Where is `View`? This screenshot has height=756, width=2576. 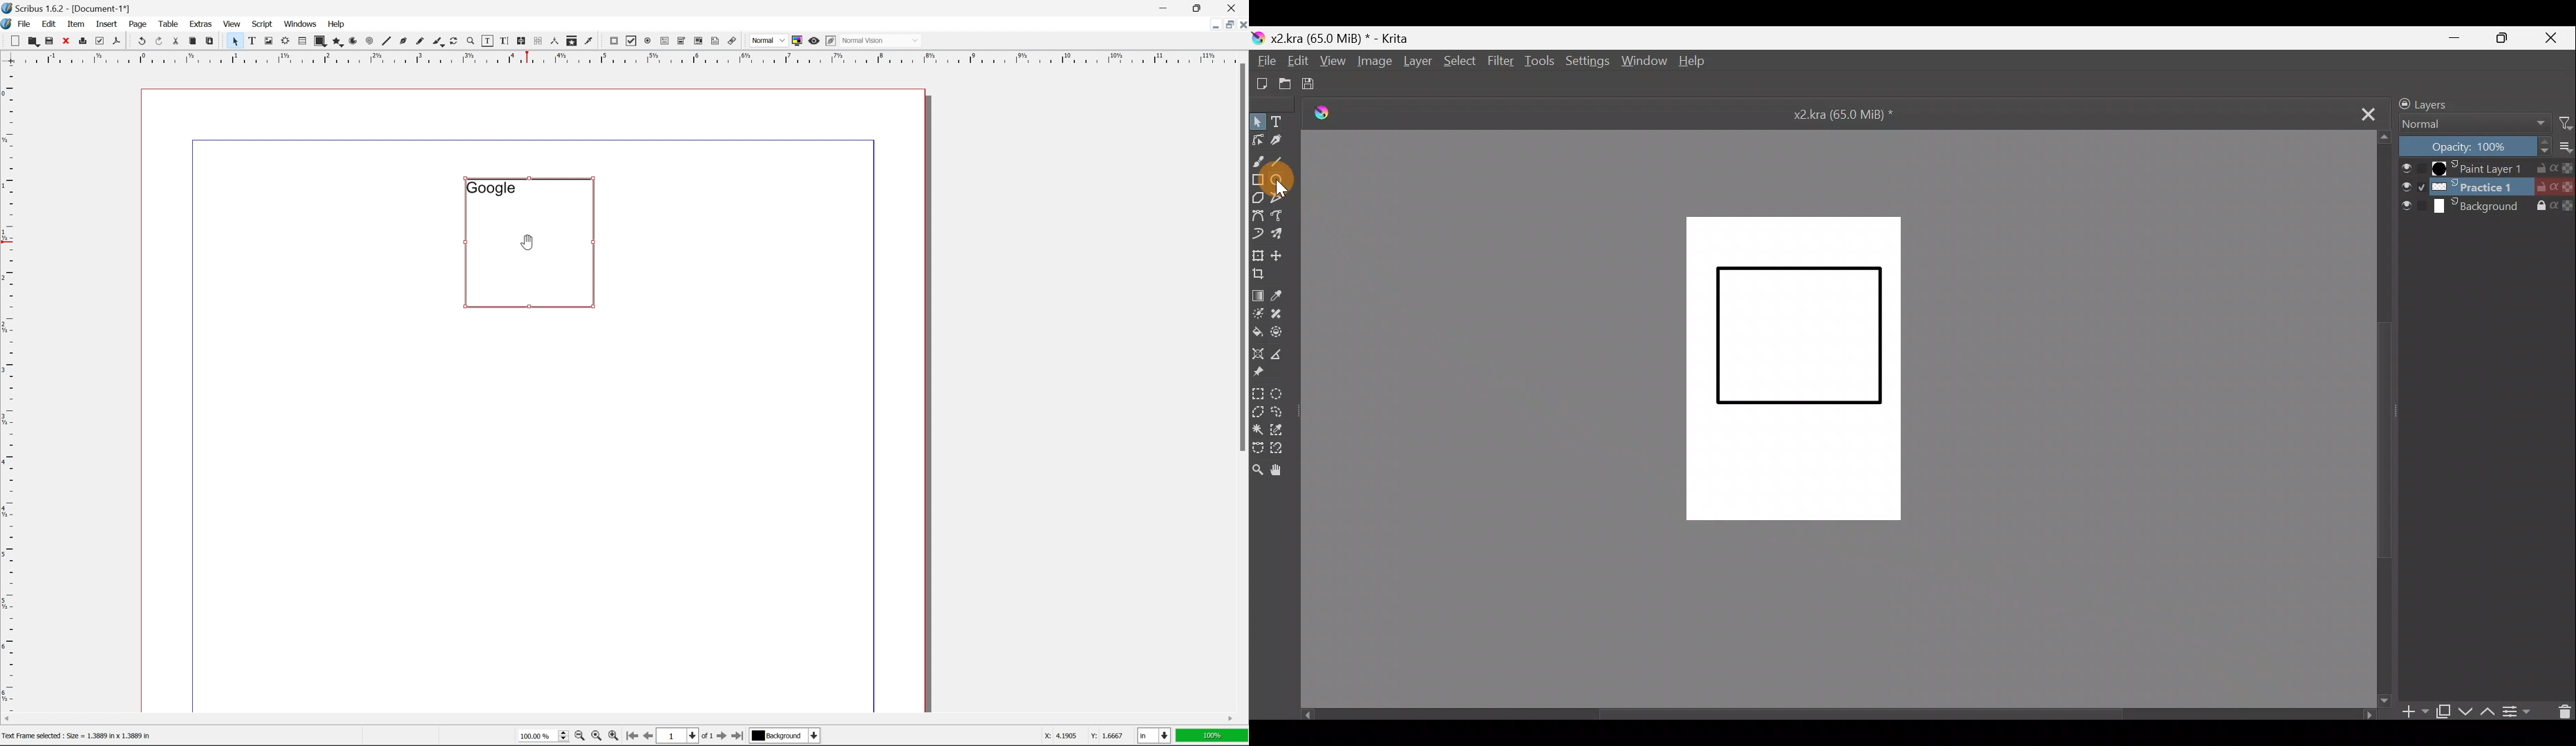
View is located at coordinates (1335, 62).